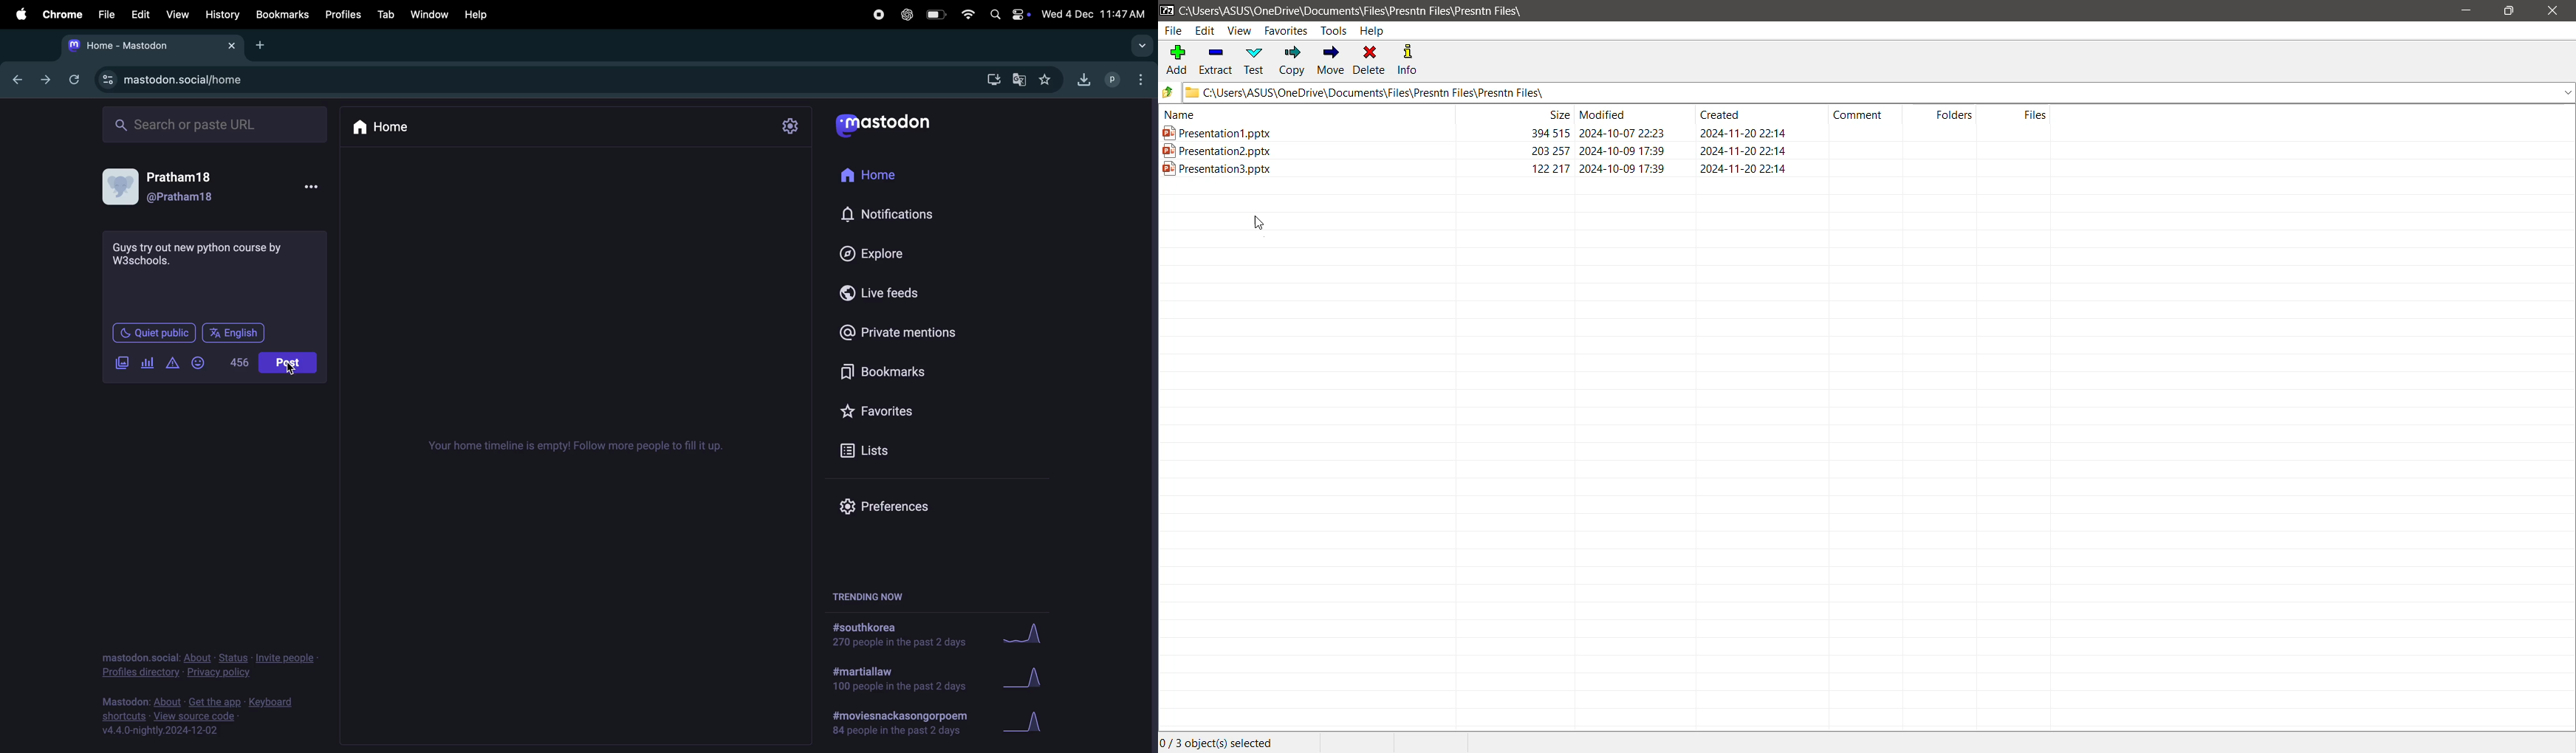 This screenshot has width=2576, height=756. Describe the element at coordinates (180, 81) in the screenshot. I see `mastodon social` at that location.